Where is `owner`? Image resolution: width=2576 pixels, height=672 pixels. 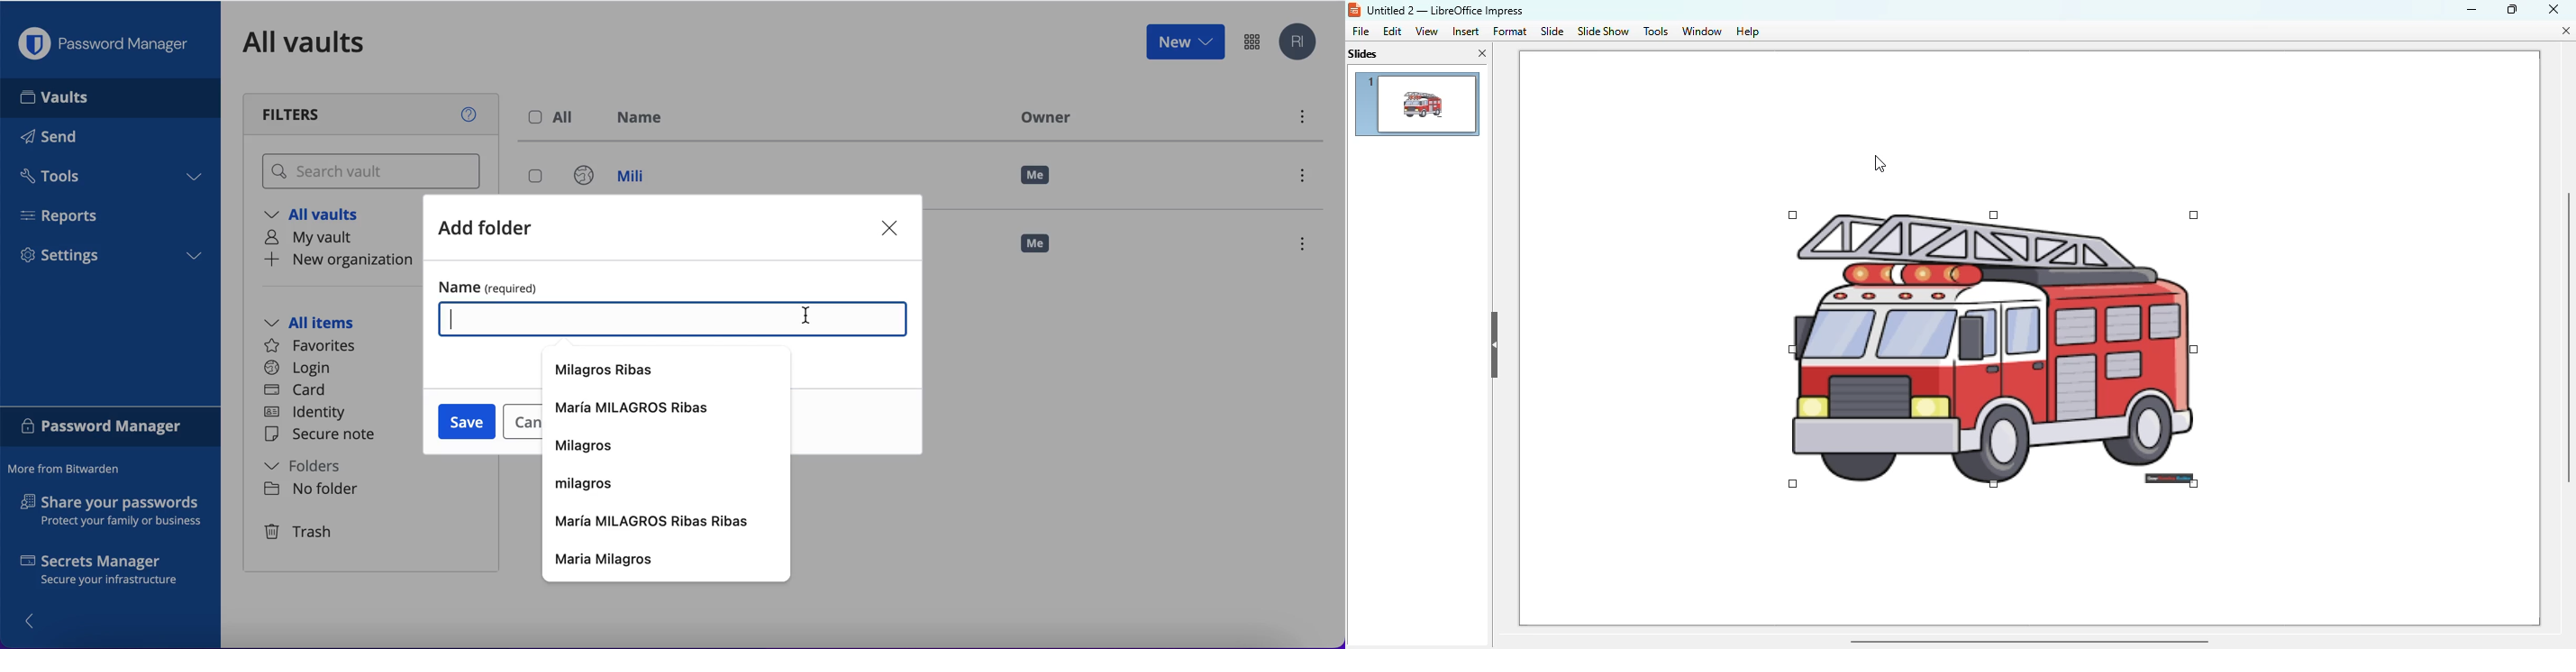 owner is located at coordinates (1043, 117).